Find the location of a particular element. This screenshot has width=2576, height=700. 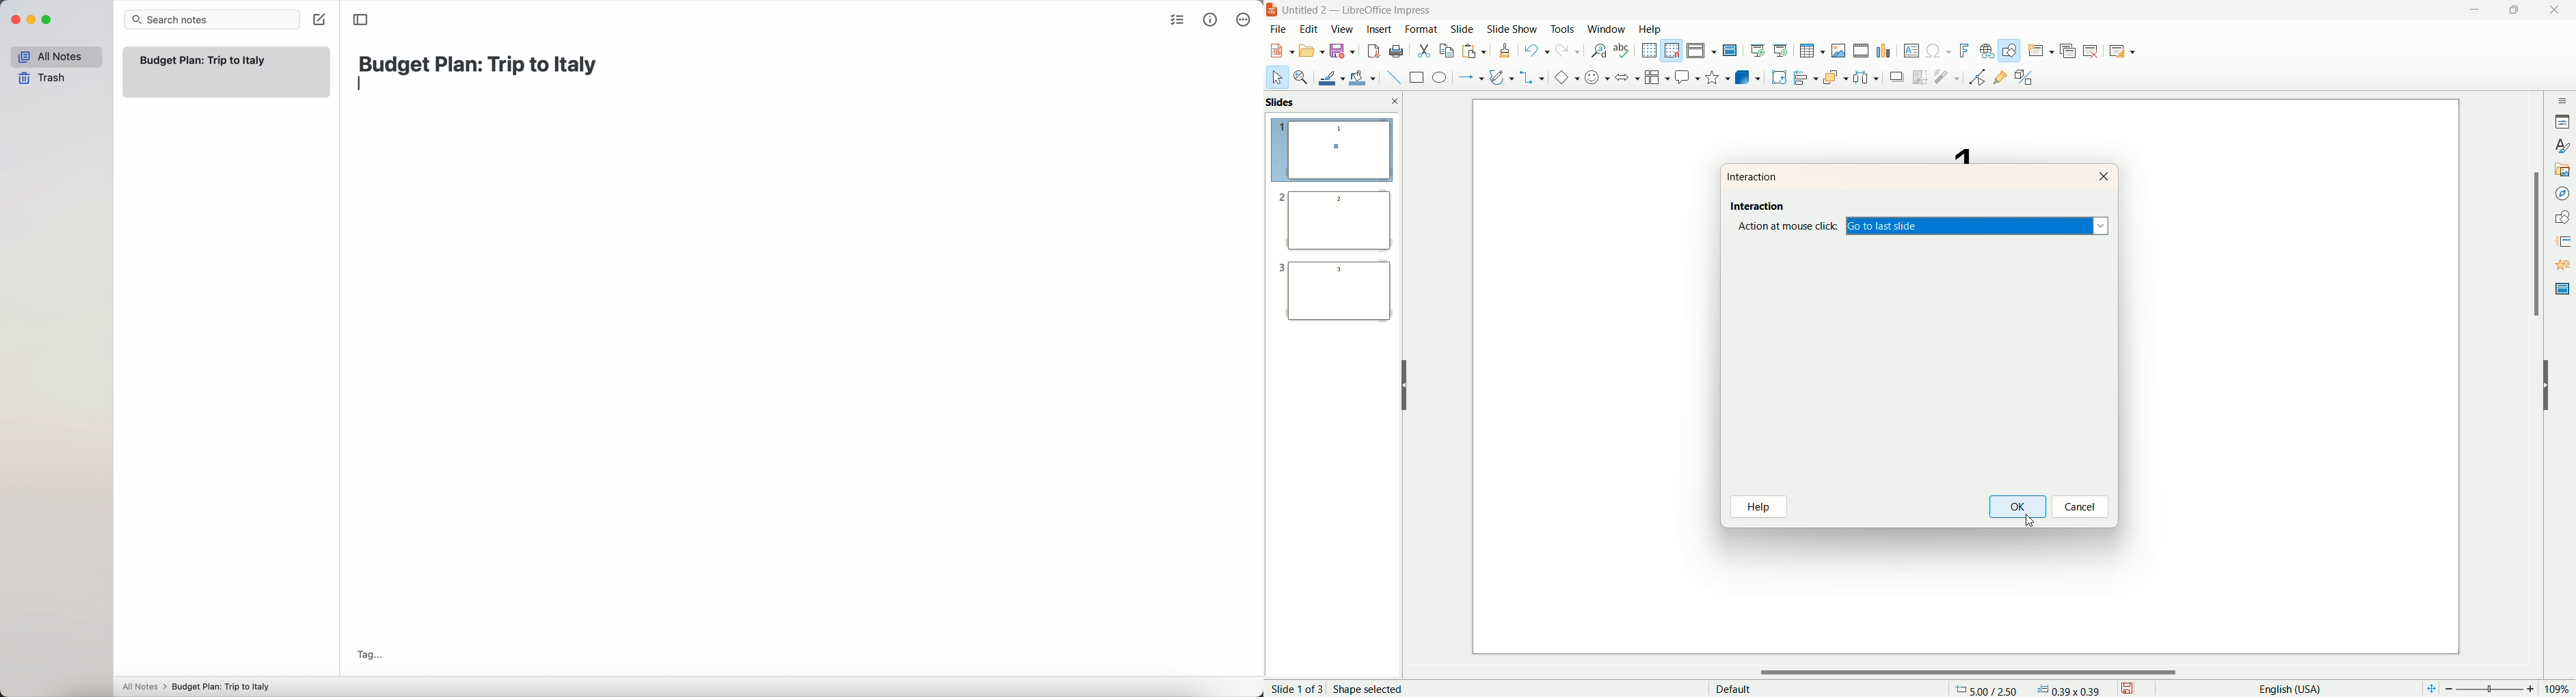

special character is located at coordinates (1937, 51).